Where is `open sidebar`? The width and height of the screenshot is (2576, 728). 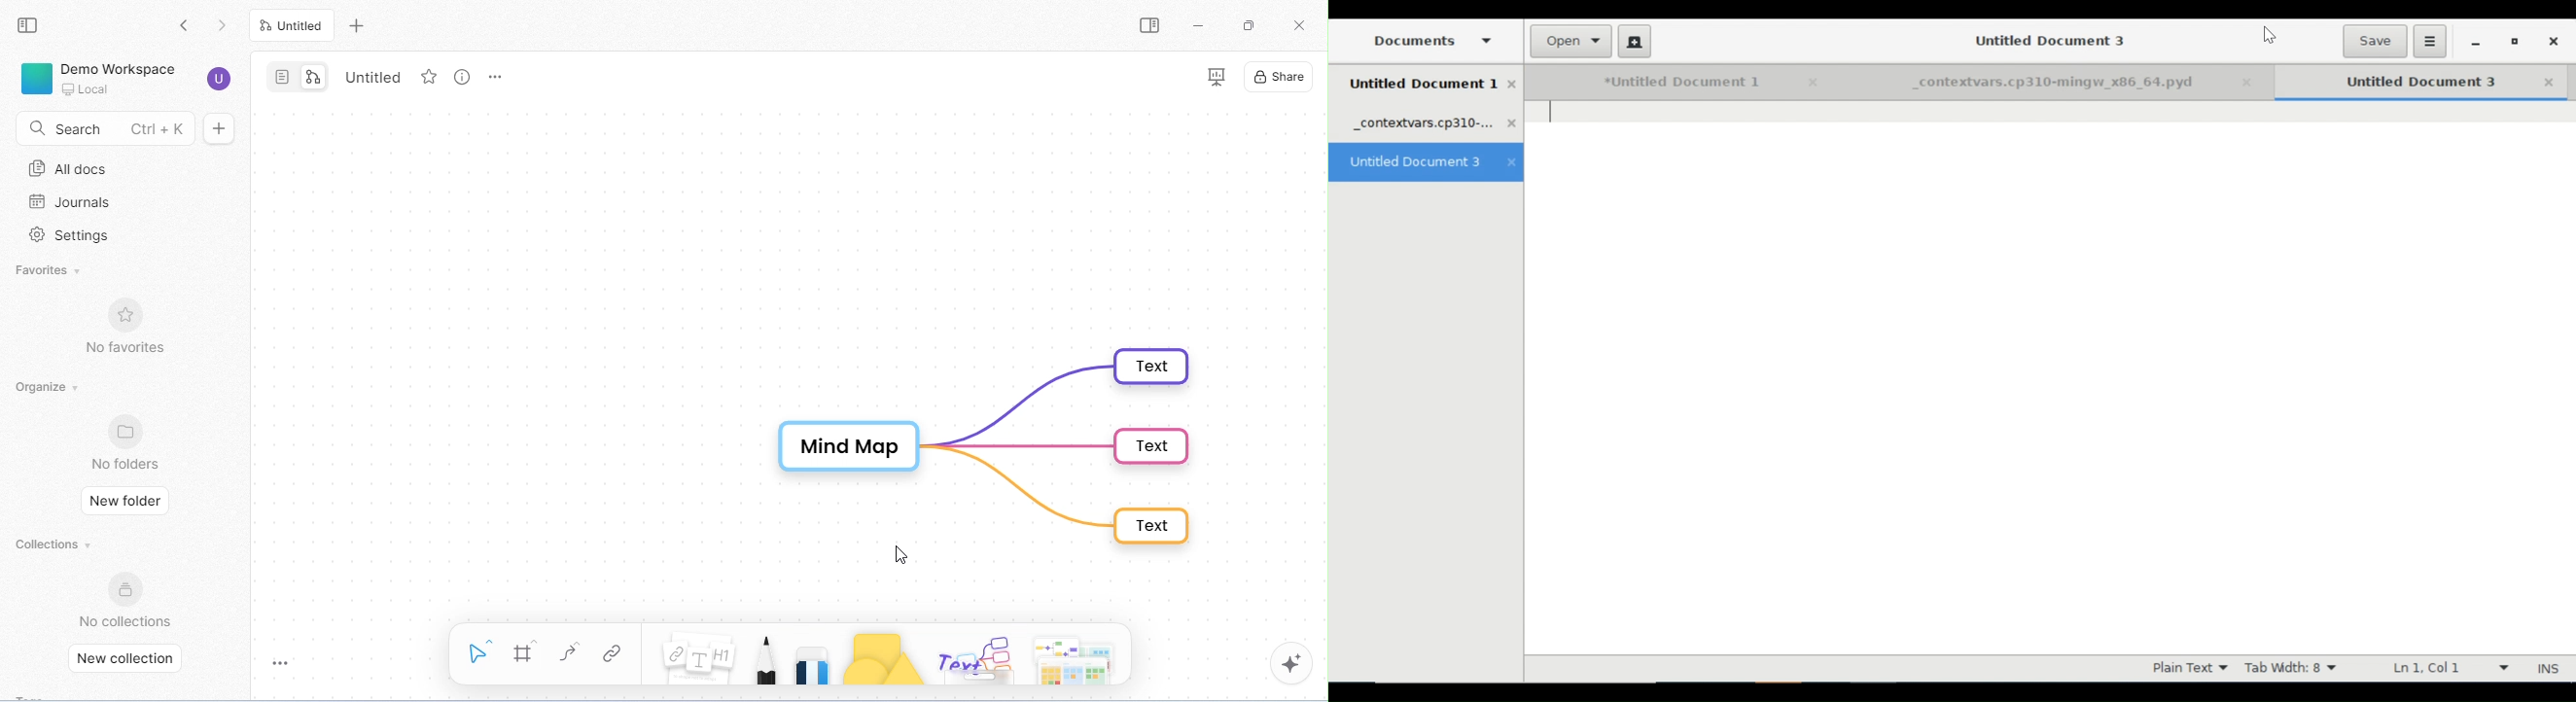
open sidebar is located at coordinates (1154, 26).